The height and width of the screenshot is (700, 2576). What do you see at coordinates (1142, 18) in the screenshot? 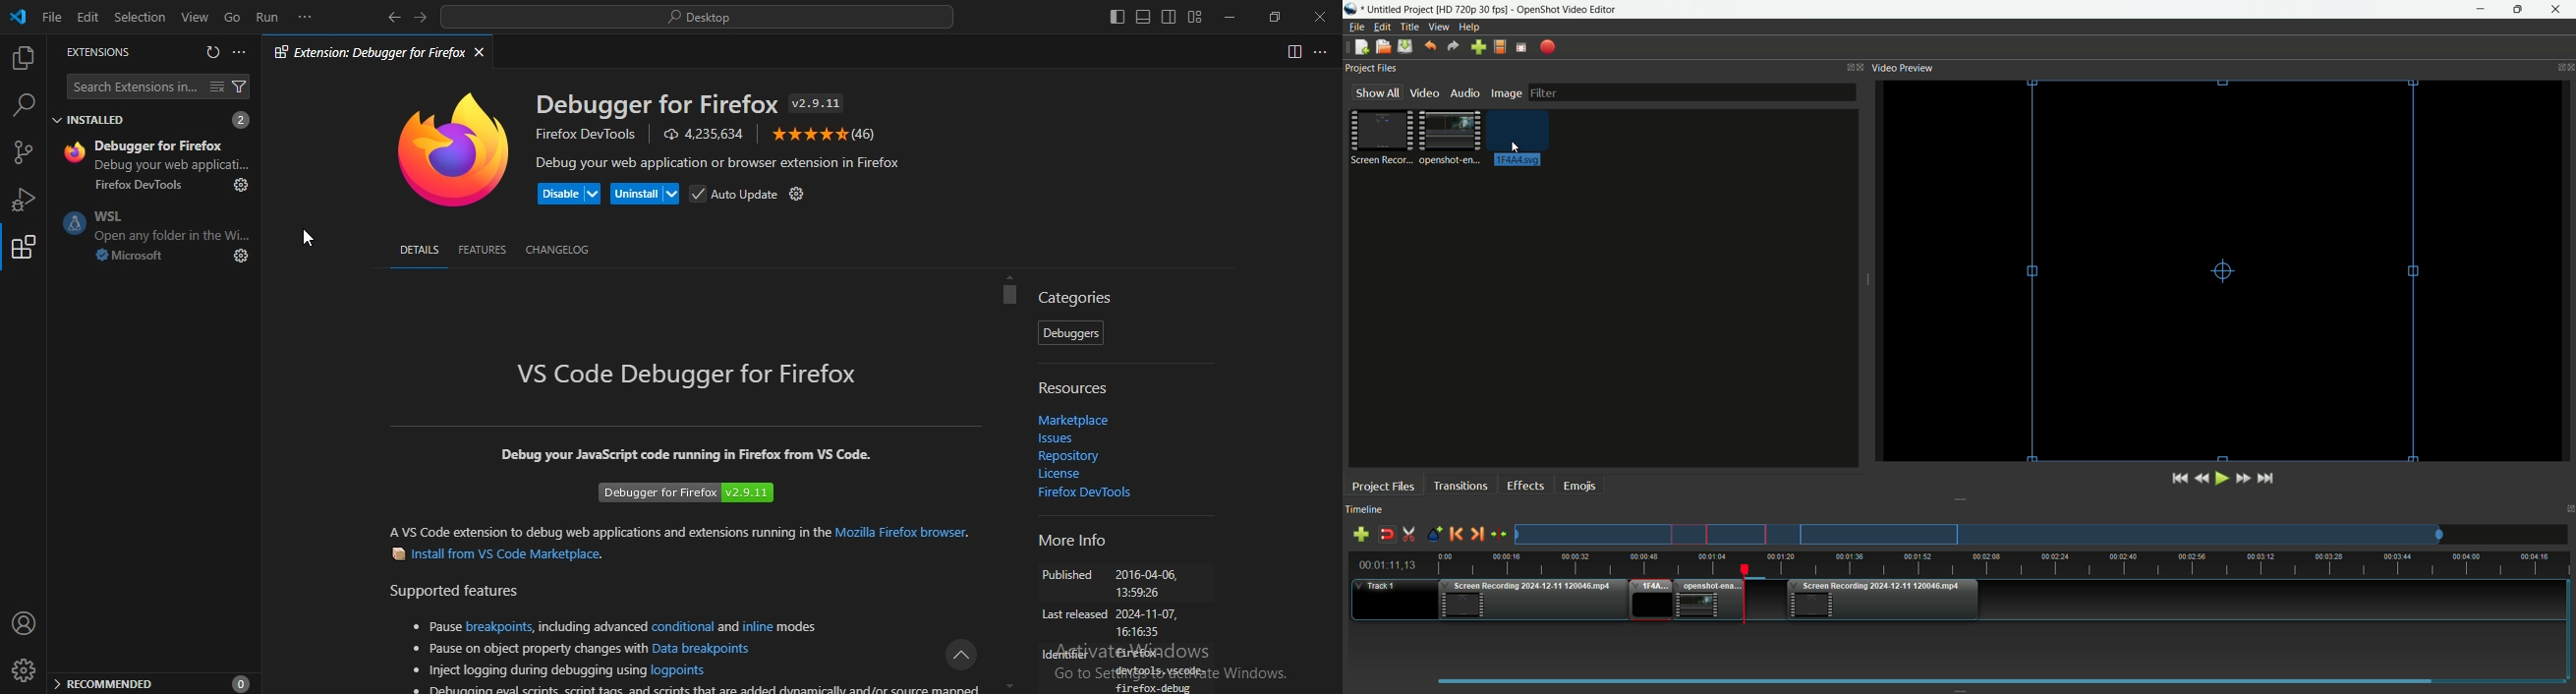
I see `toggle panel` at bounding box center [1142, 18].